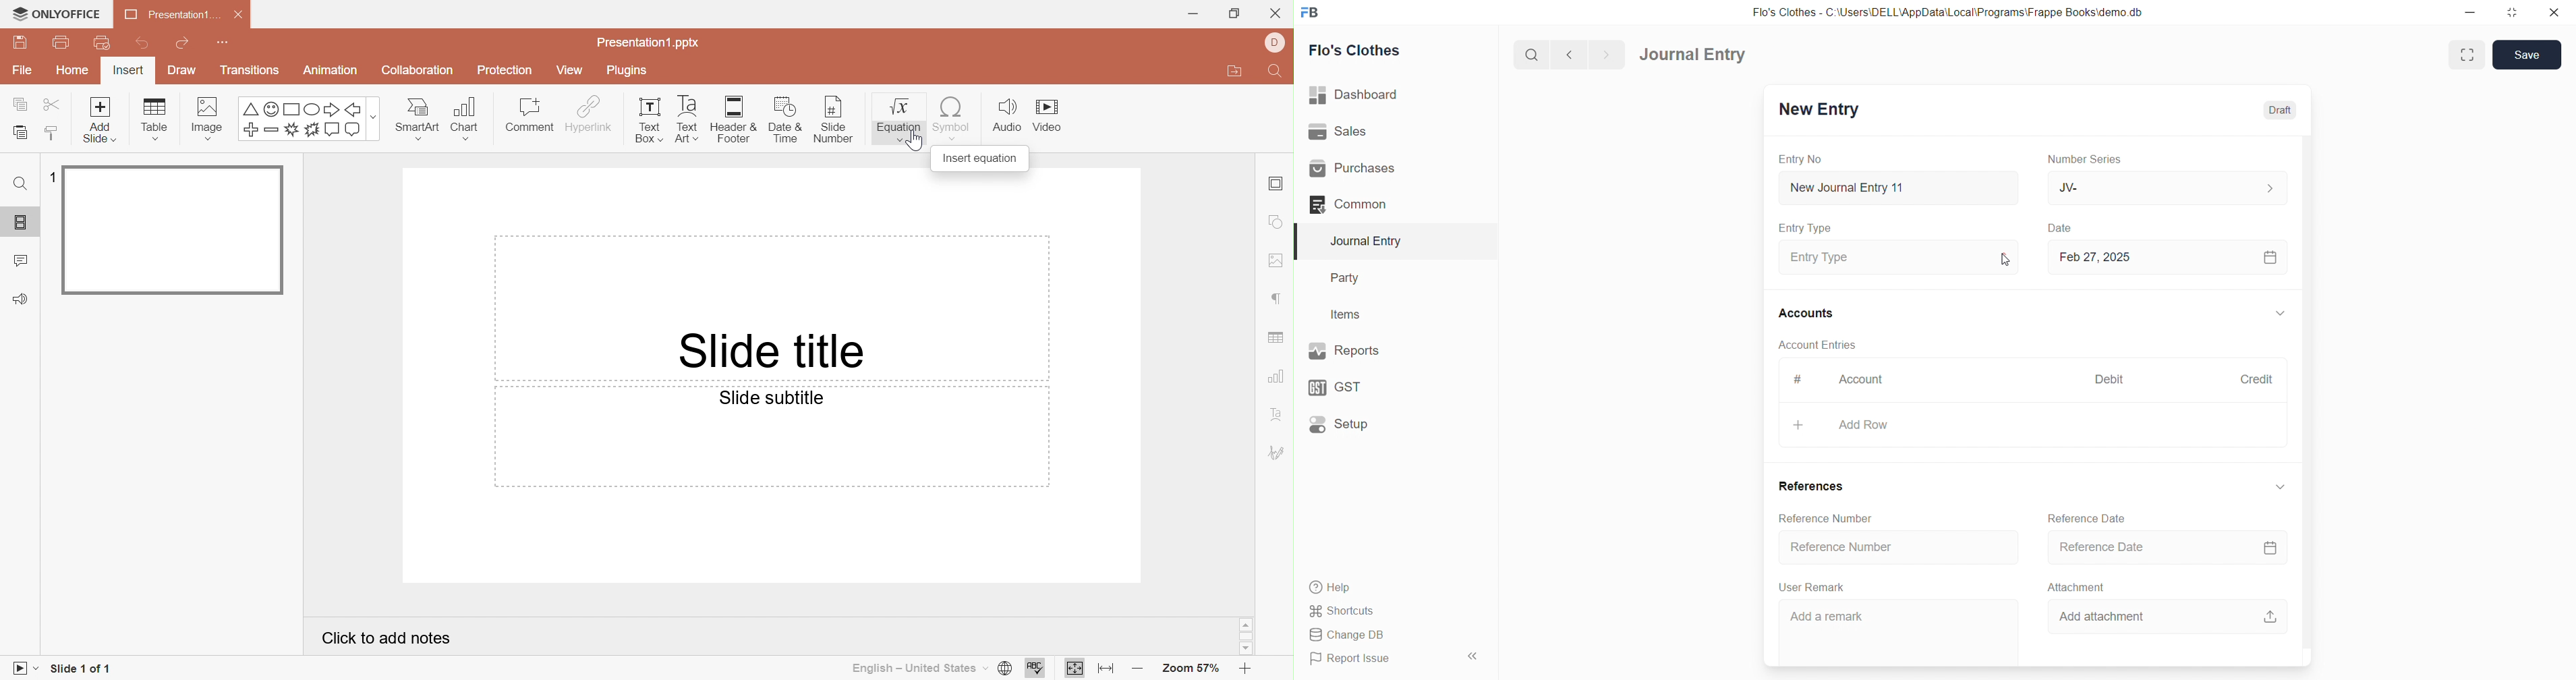  I want to click on search, so click(1530, 56).